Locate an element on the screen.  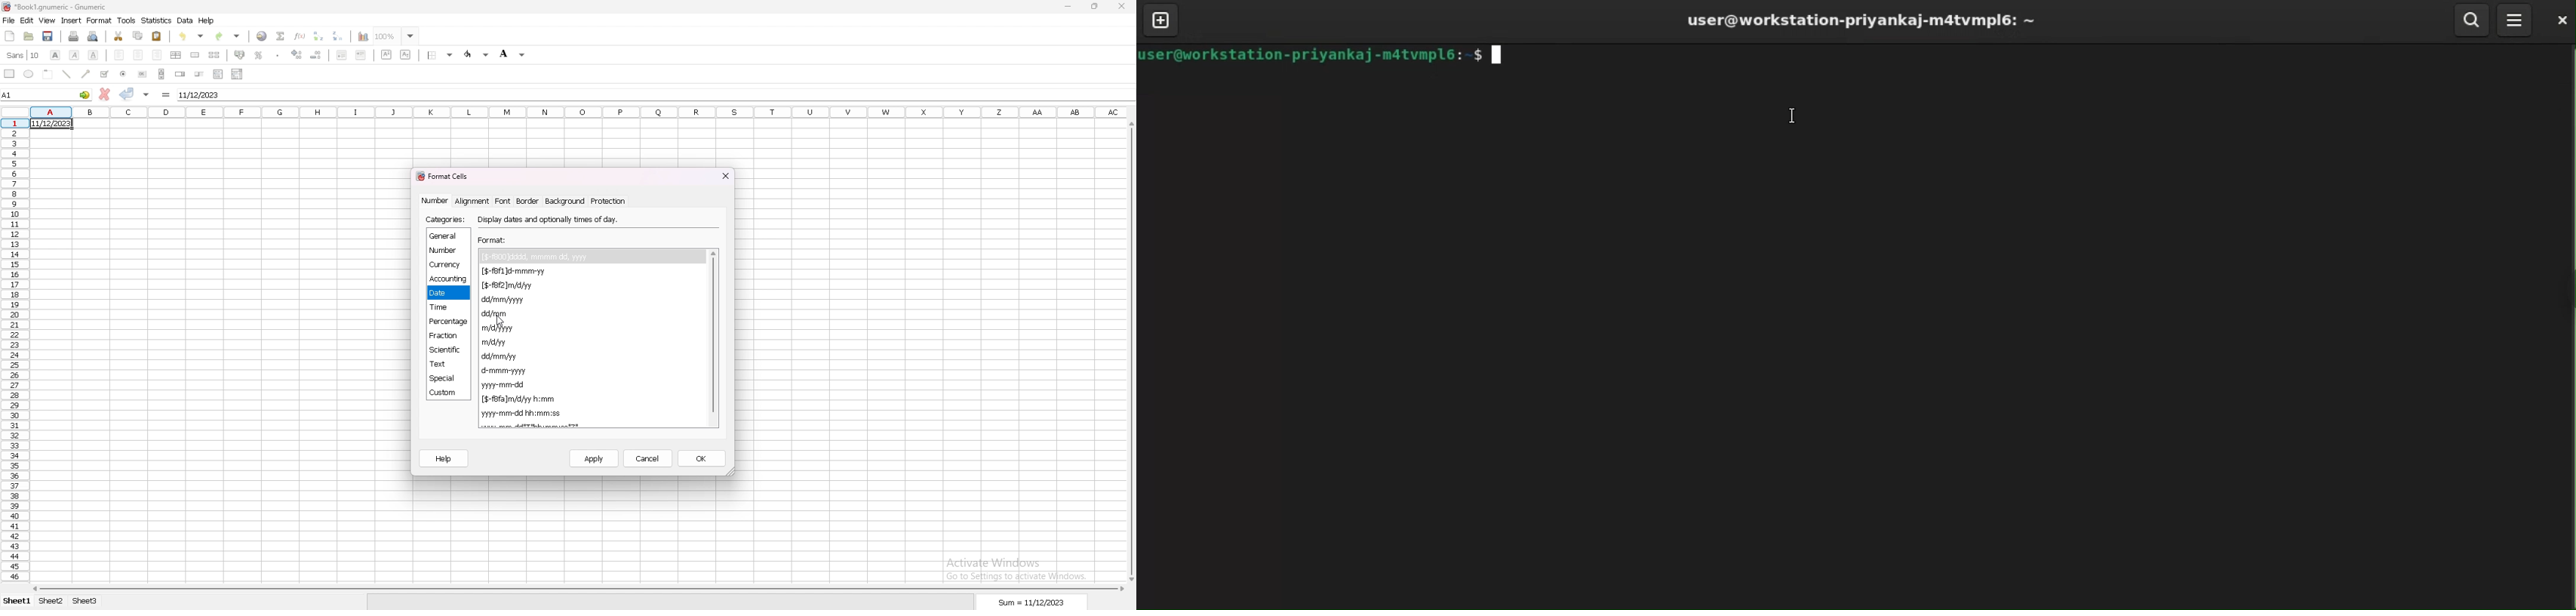
print preview is located at coordinates (94, 37).